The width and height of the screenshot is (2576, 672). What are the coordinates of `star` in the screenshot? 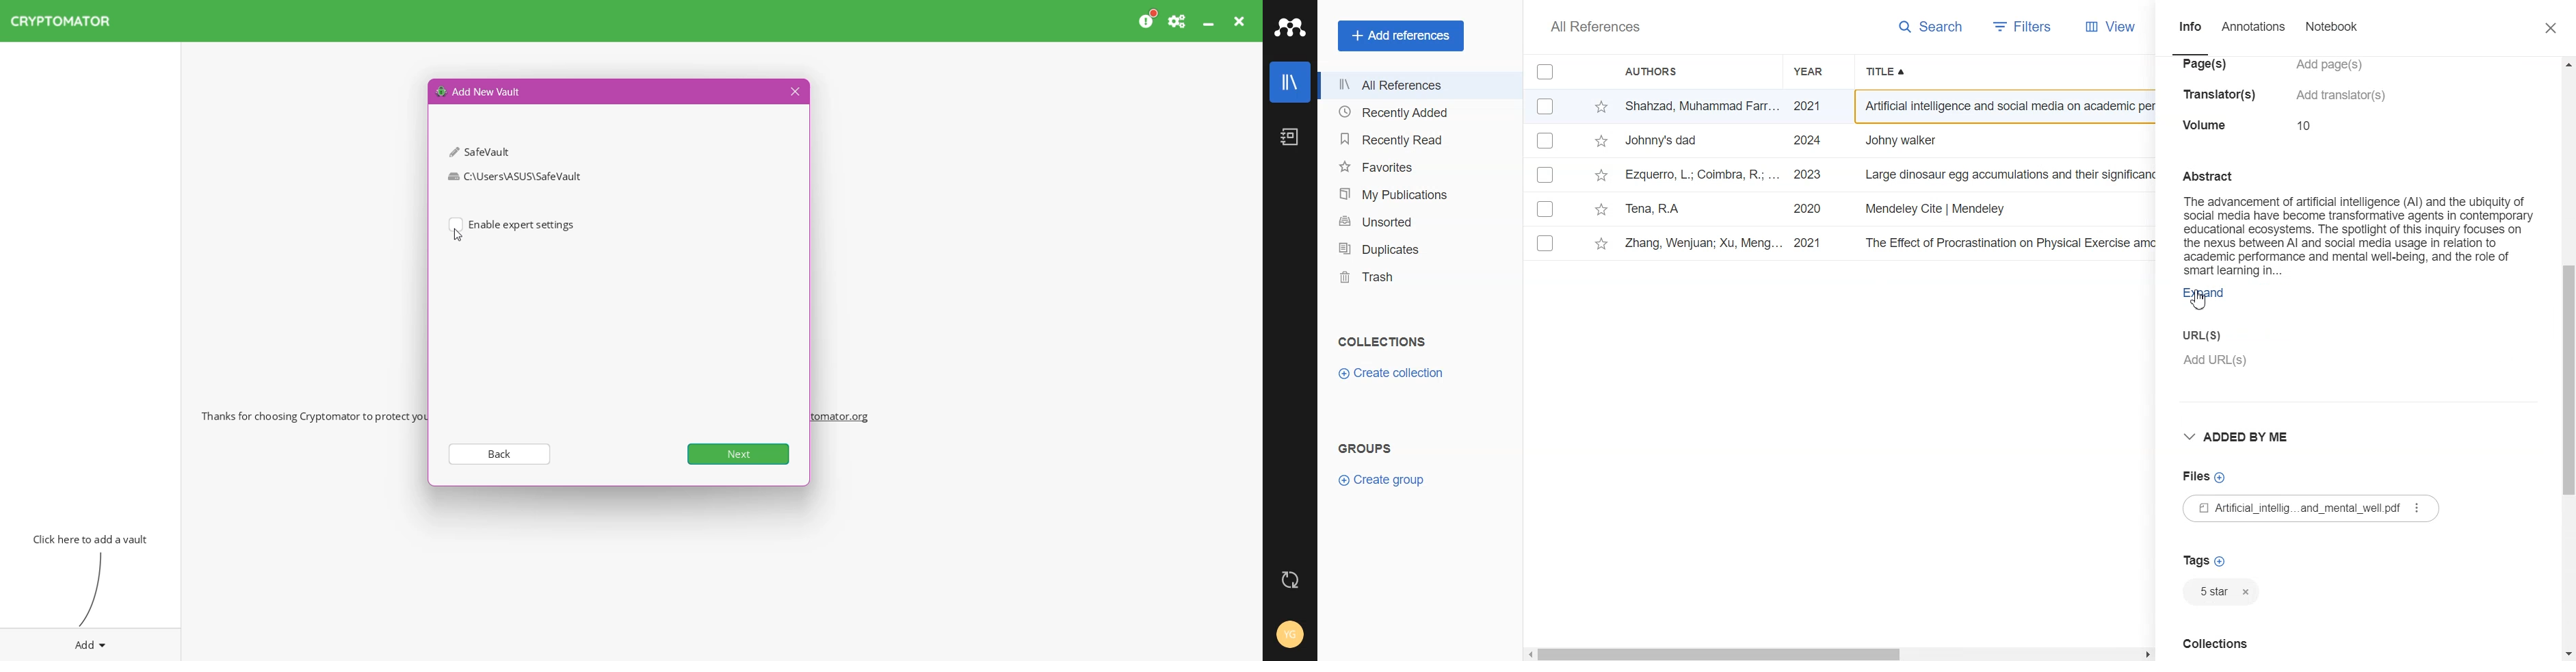 It's located at (1602, 174).